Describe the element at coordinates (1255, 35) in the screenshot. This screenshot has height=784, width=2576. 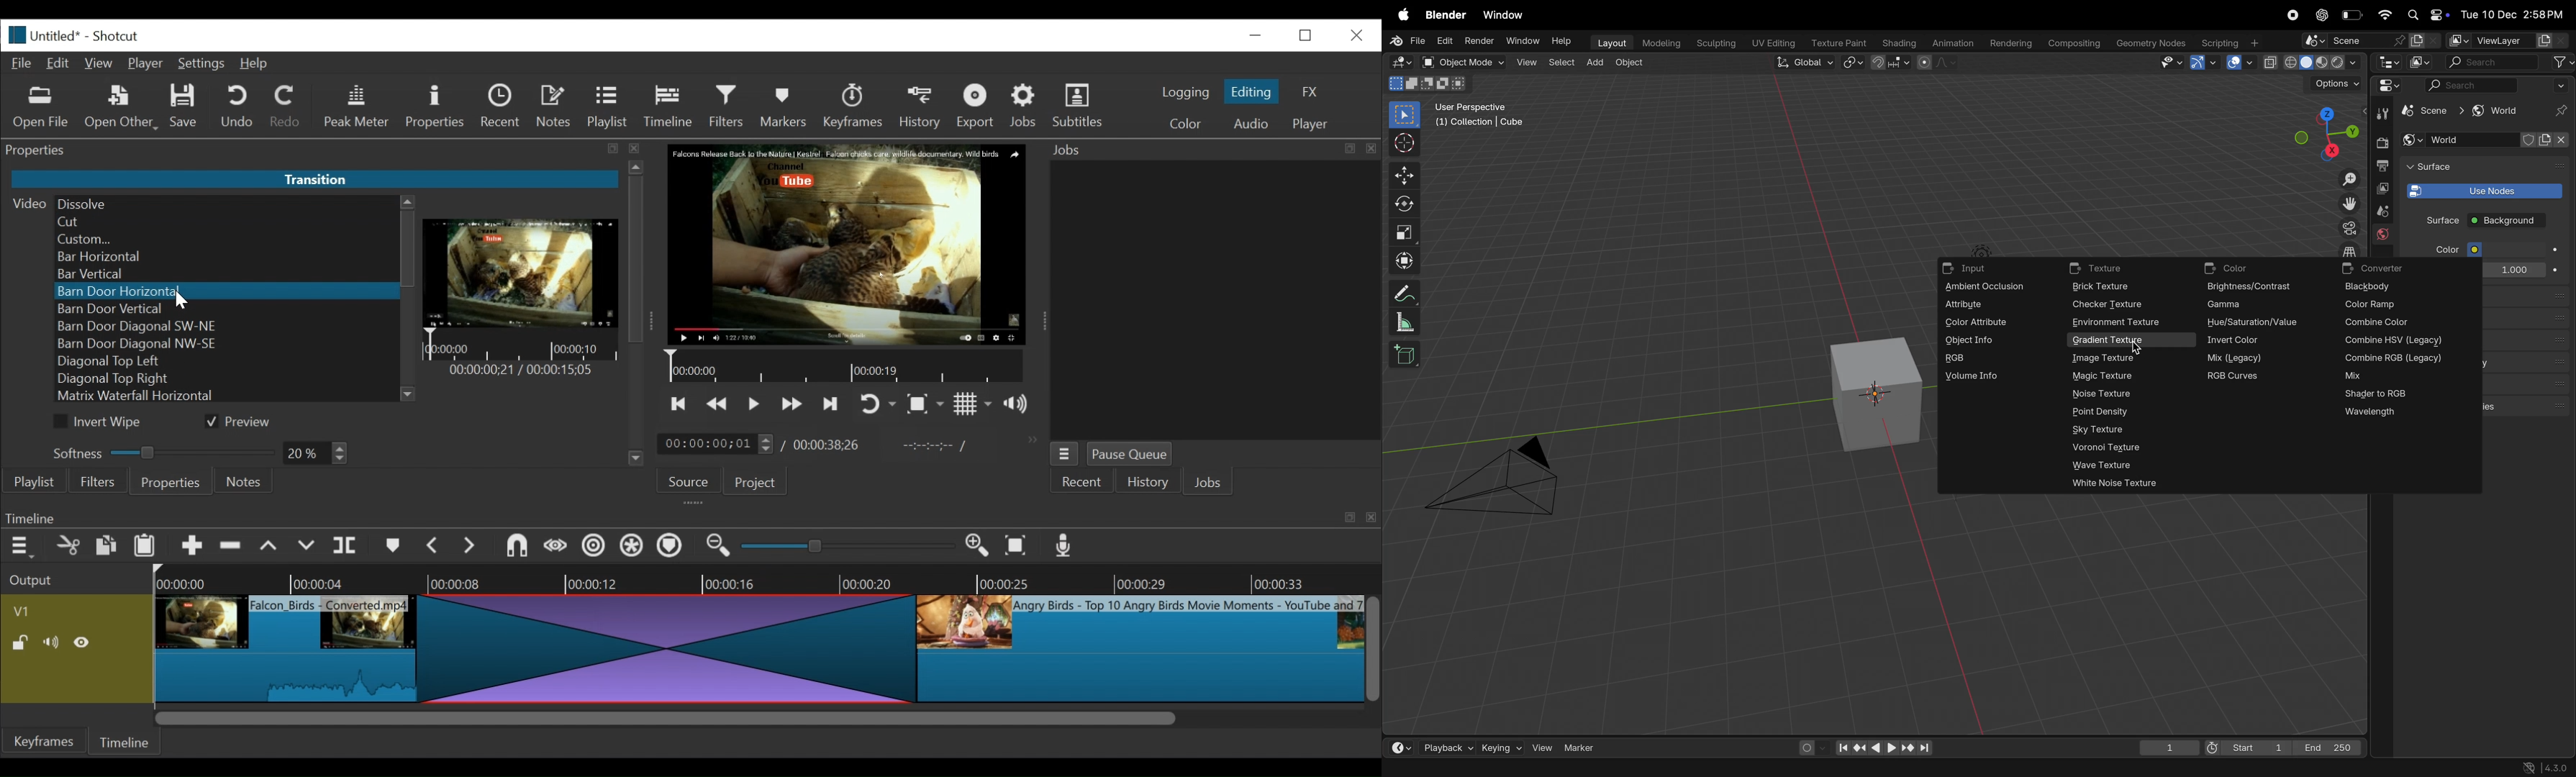
I see `minimize` at that location.